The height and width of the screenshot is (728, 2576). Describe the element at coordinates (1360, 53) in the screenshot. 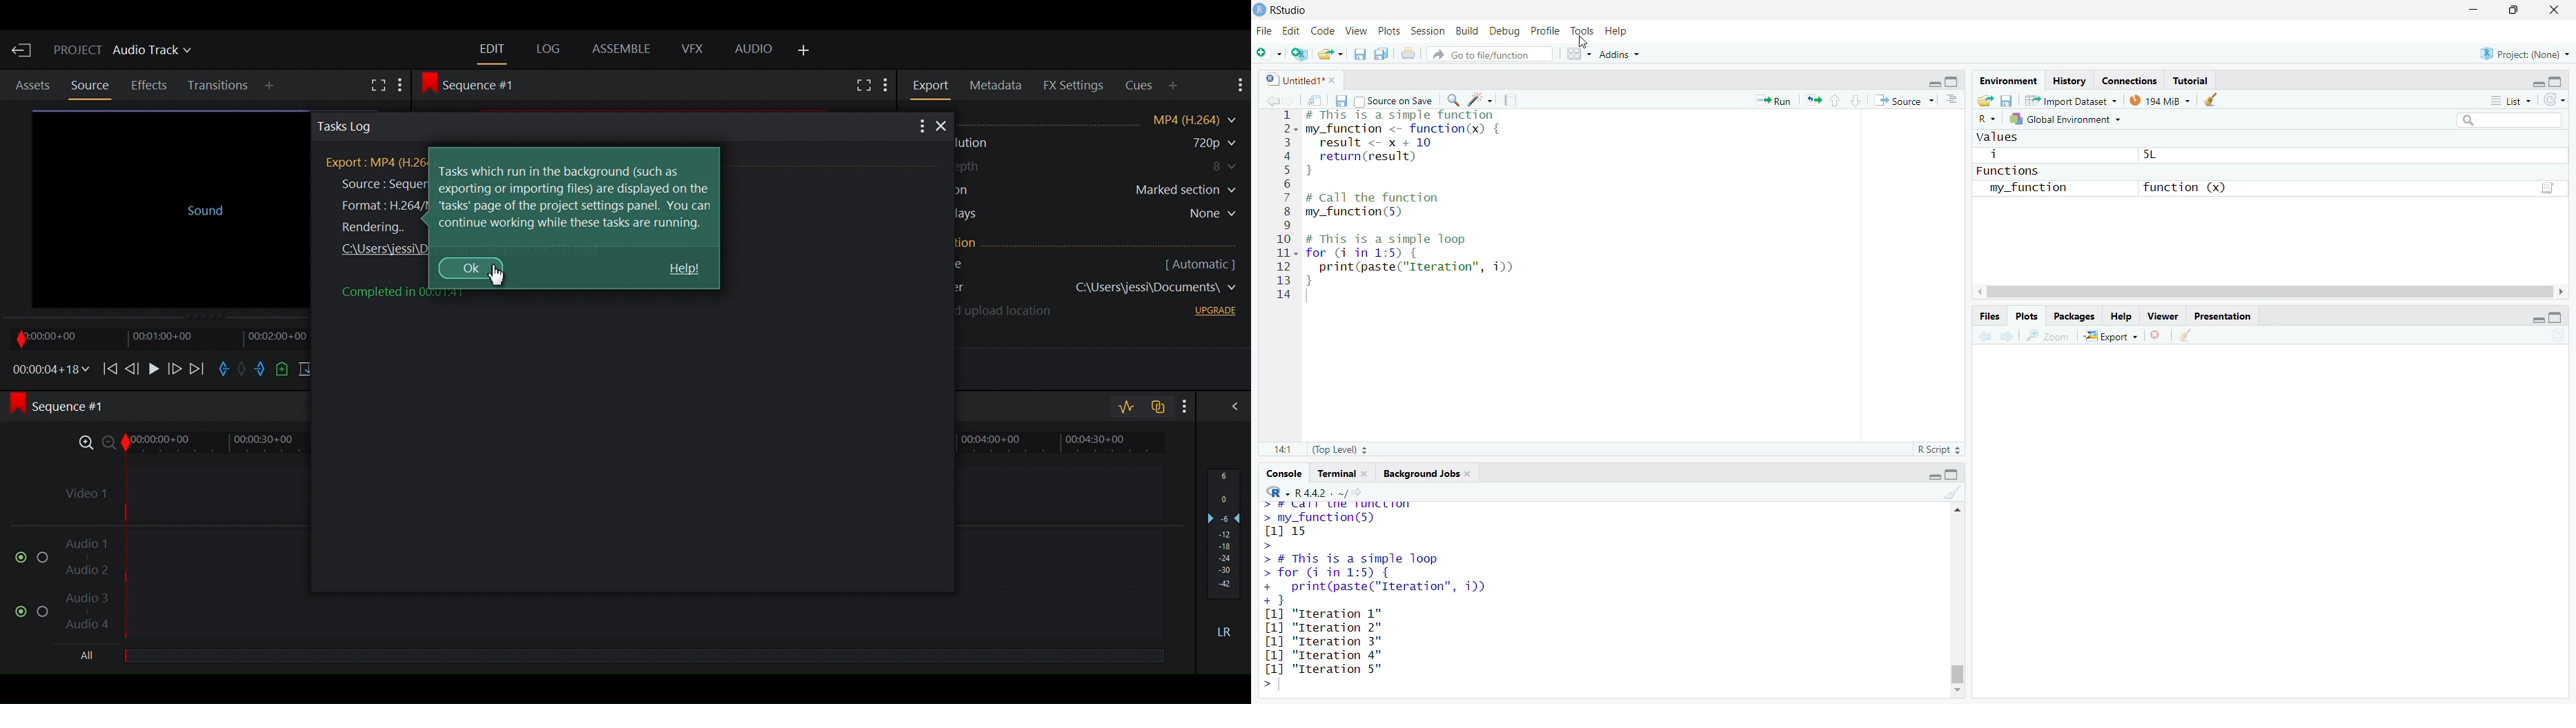

I see `save current document` at that location.